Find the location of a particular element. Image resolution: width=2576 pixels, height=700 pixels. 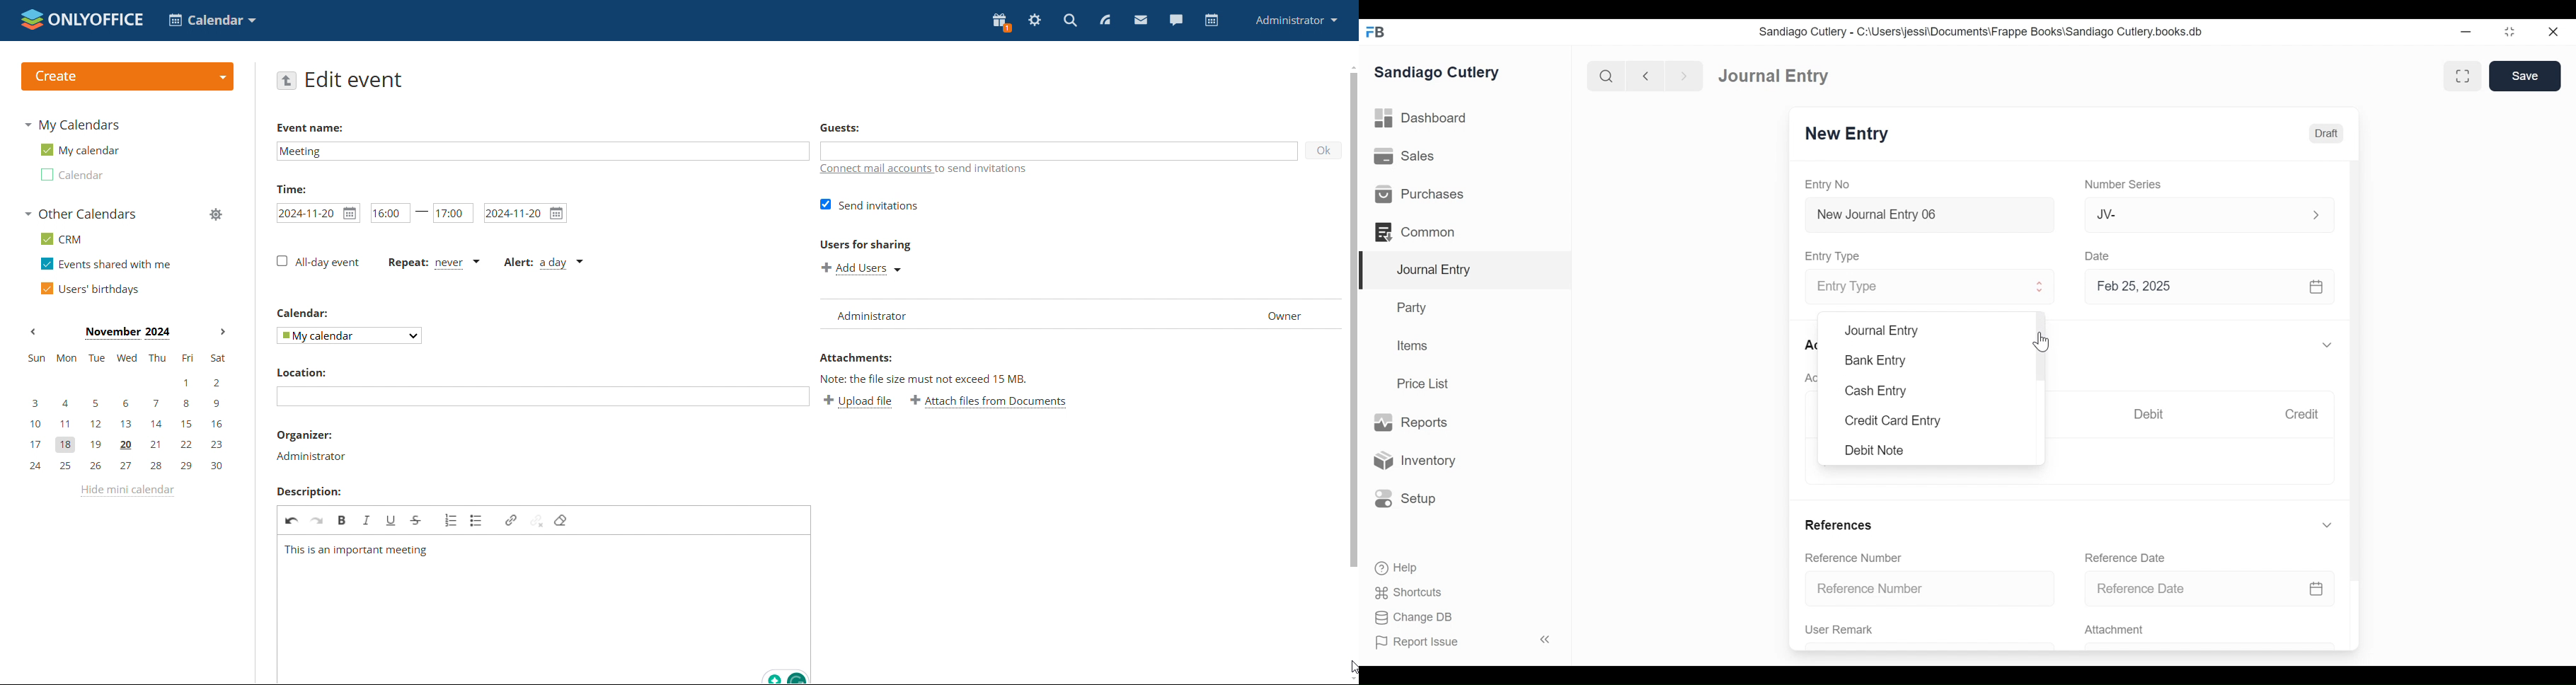

Shortcuts is located at coordinates (1412, 592).